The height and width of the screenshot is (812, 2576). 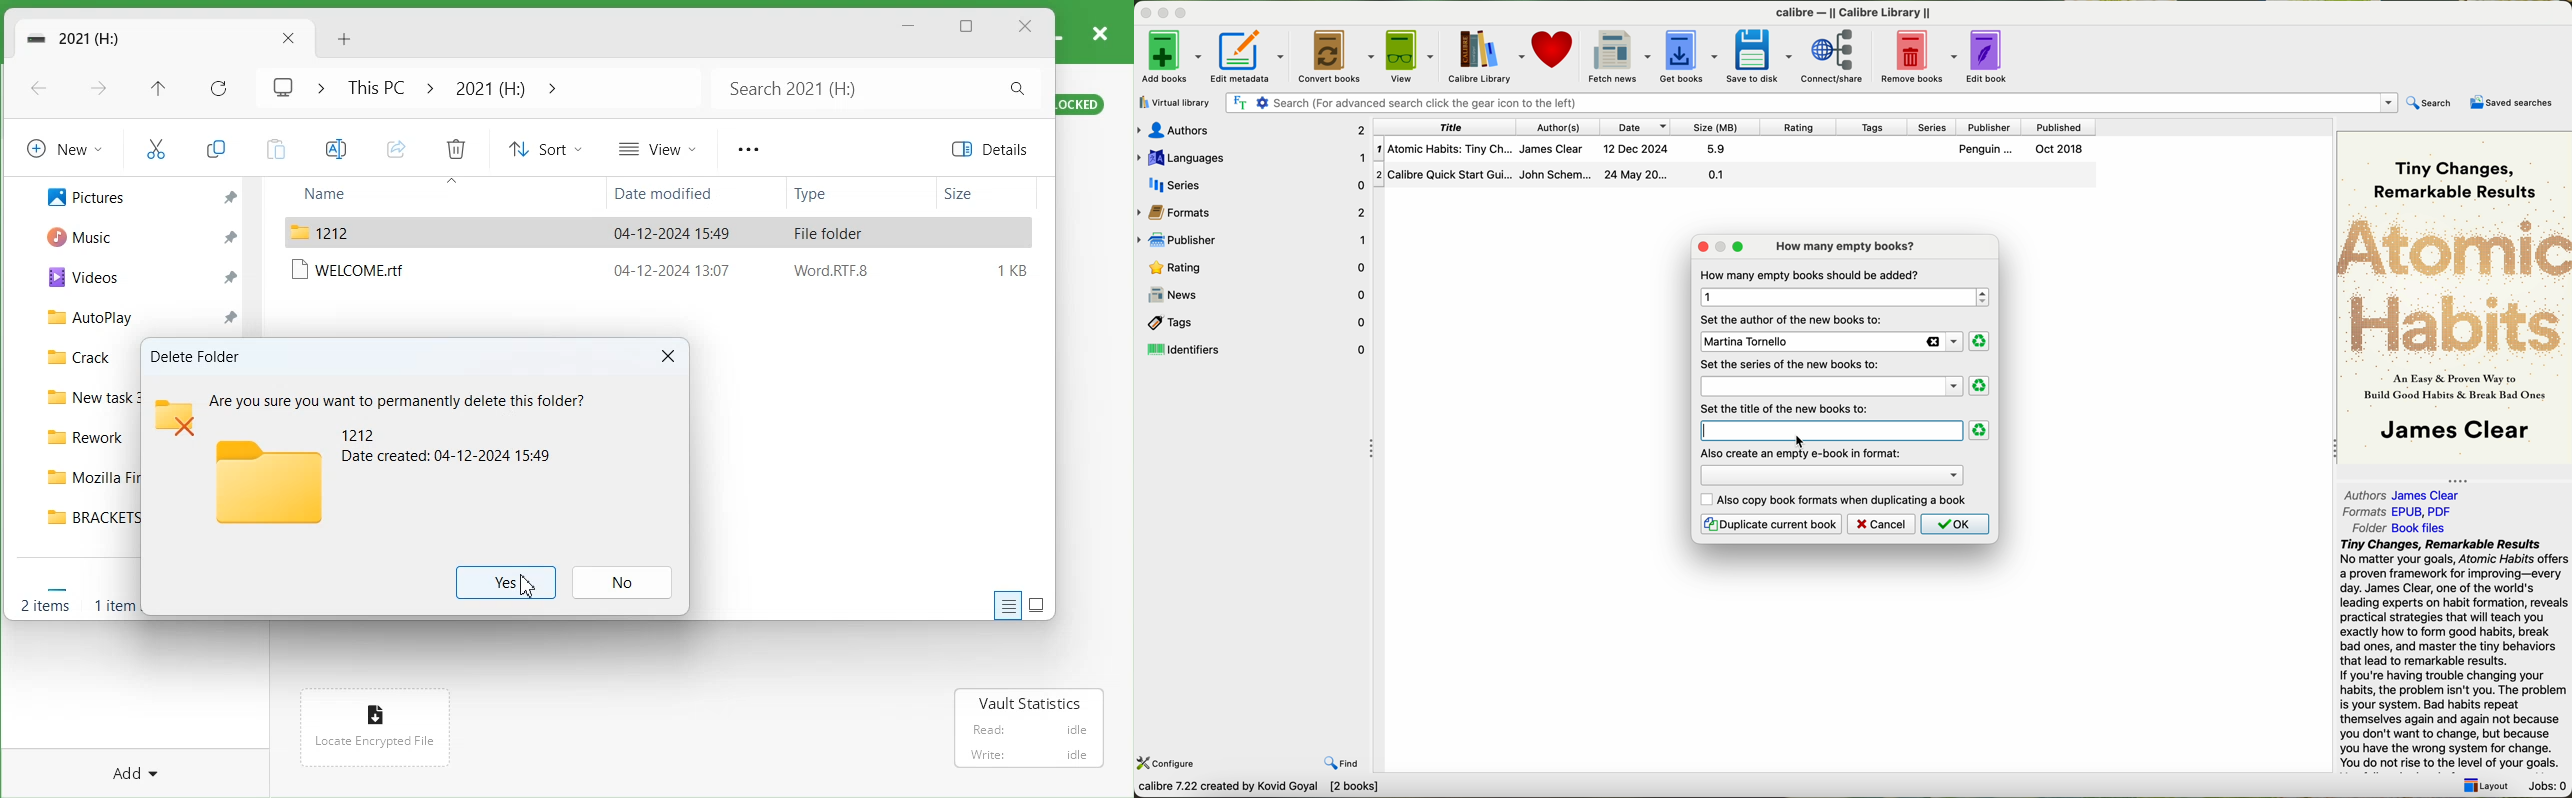 I want to click on Minimize, so click(x=909, y=27).